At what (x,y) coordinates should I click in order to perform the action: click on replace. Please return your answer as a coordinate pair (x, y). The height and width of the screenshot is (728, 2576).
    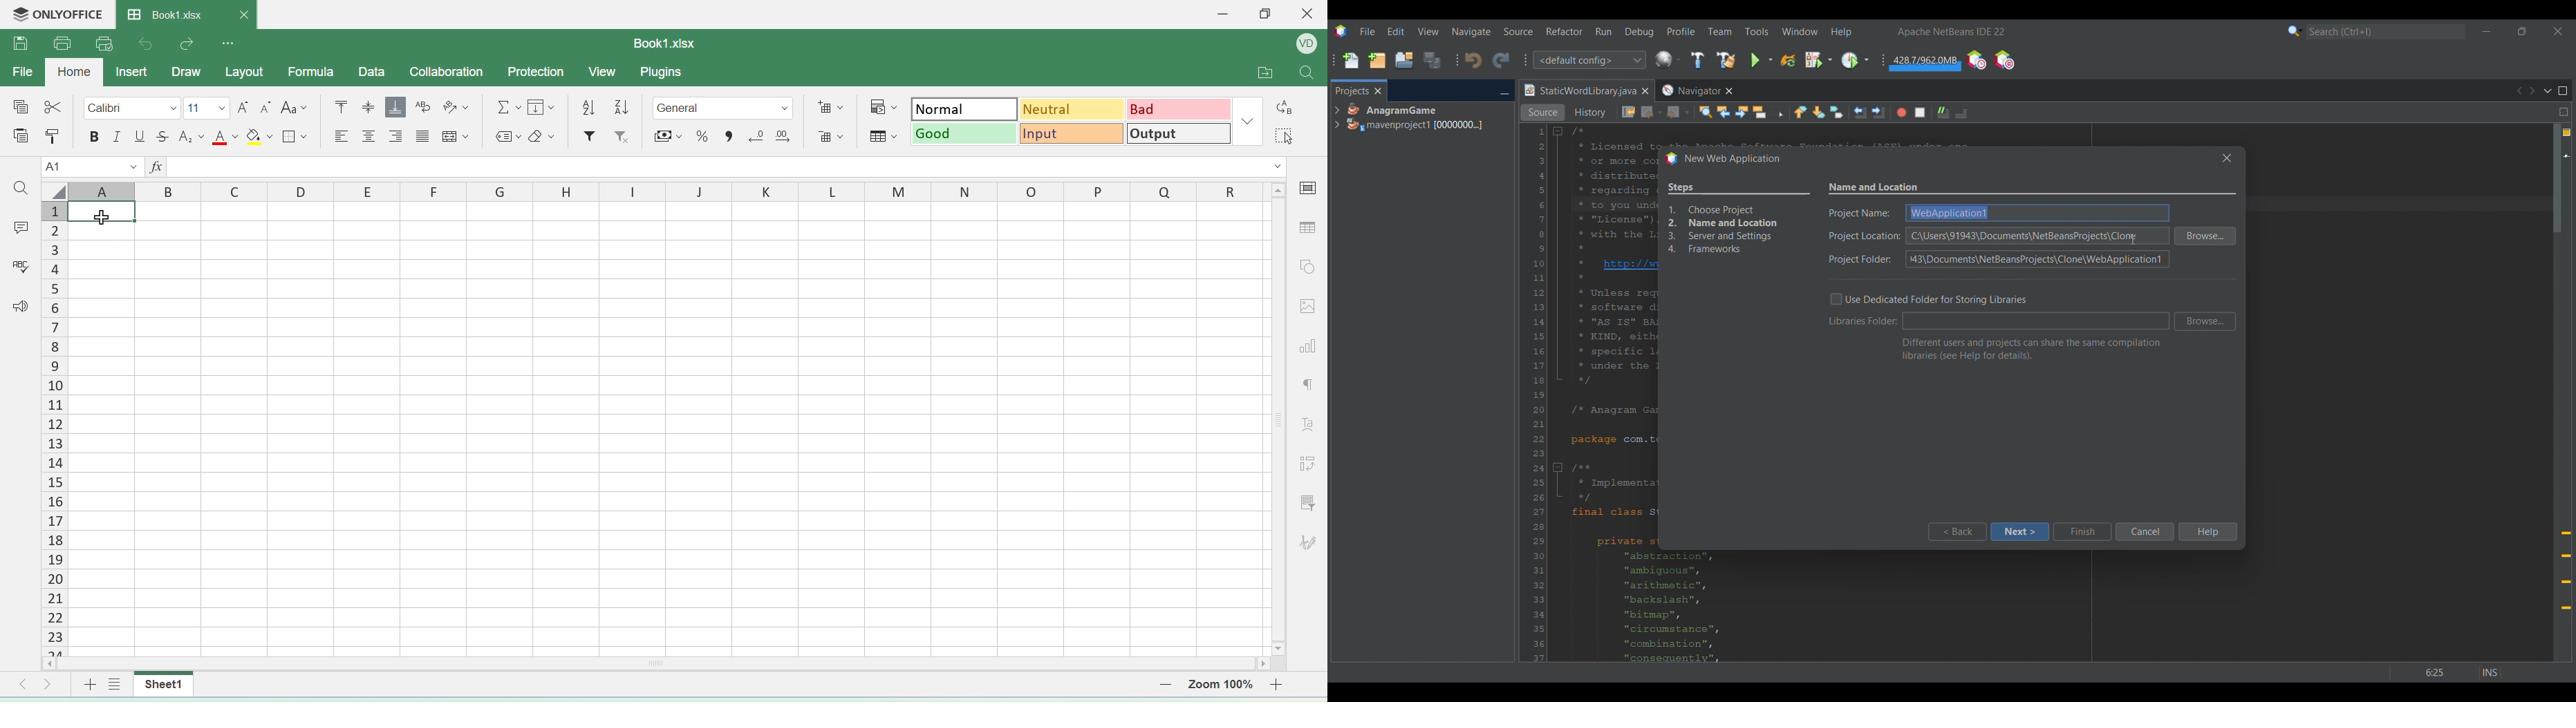
    Looking at the image, I should click on (1287, 109).